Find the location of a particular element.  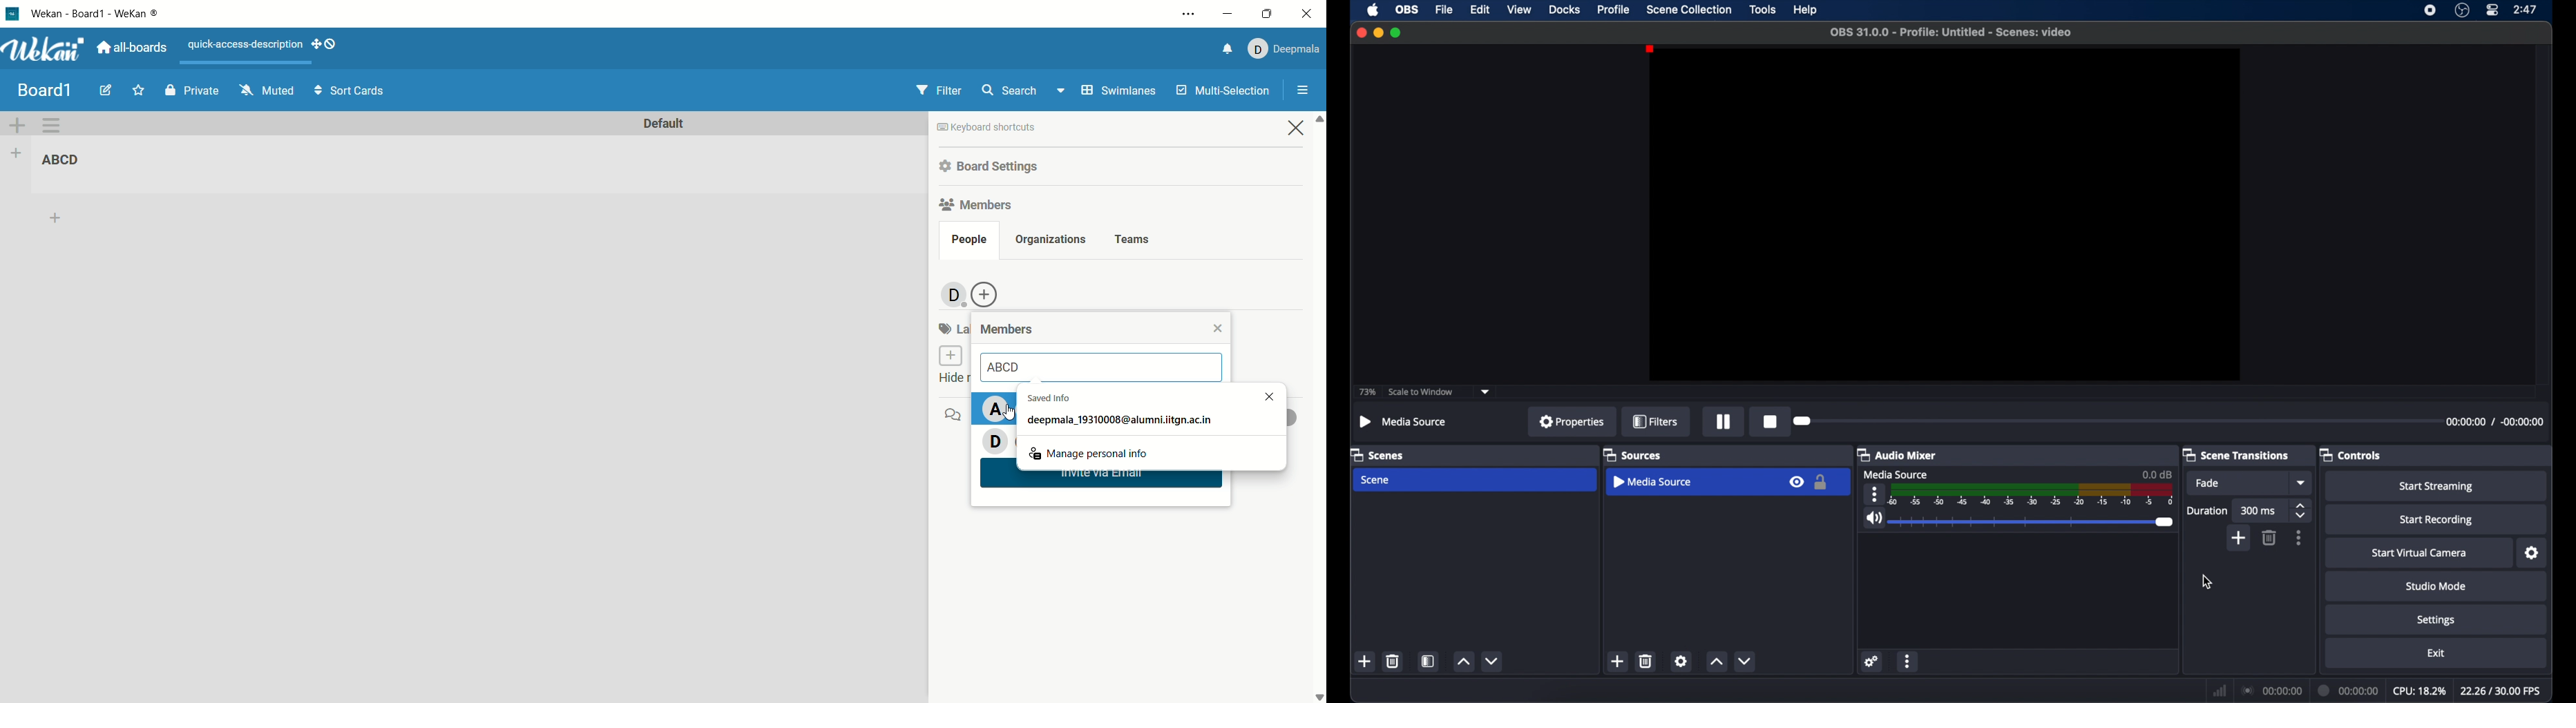

docks is located at coordinates (1565, 10).